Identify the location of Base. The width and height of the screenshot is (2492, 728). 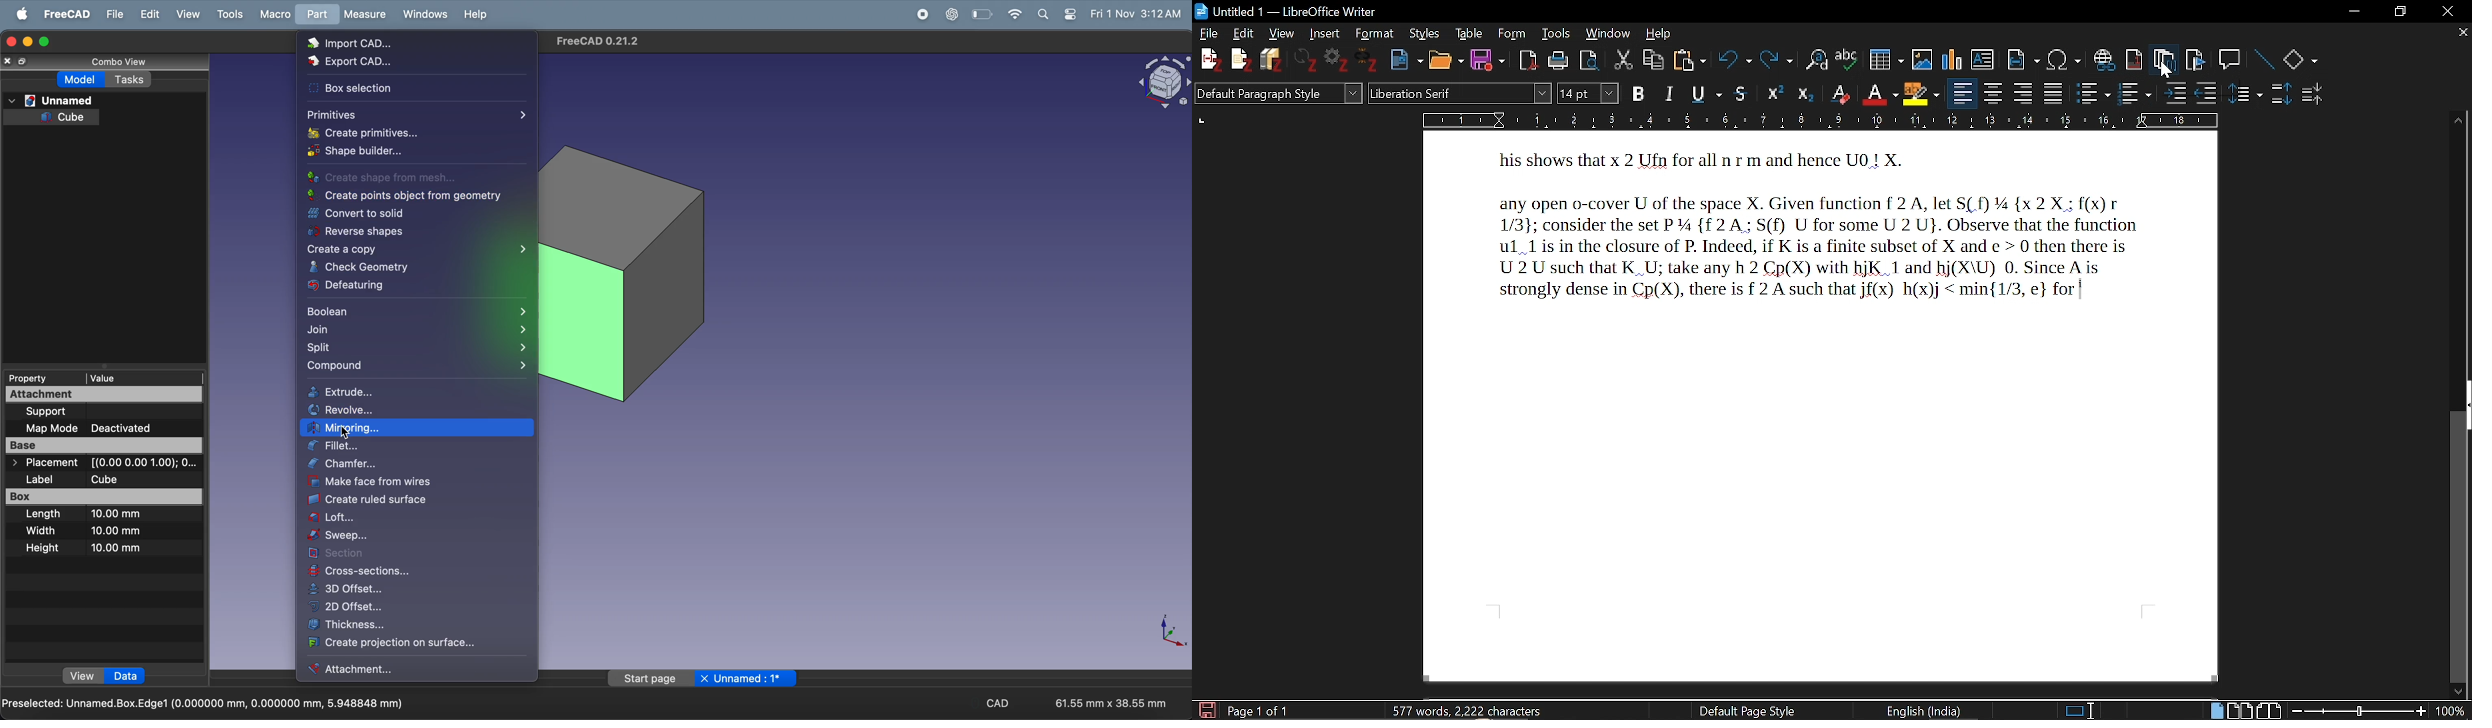
(103, 445).